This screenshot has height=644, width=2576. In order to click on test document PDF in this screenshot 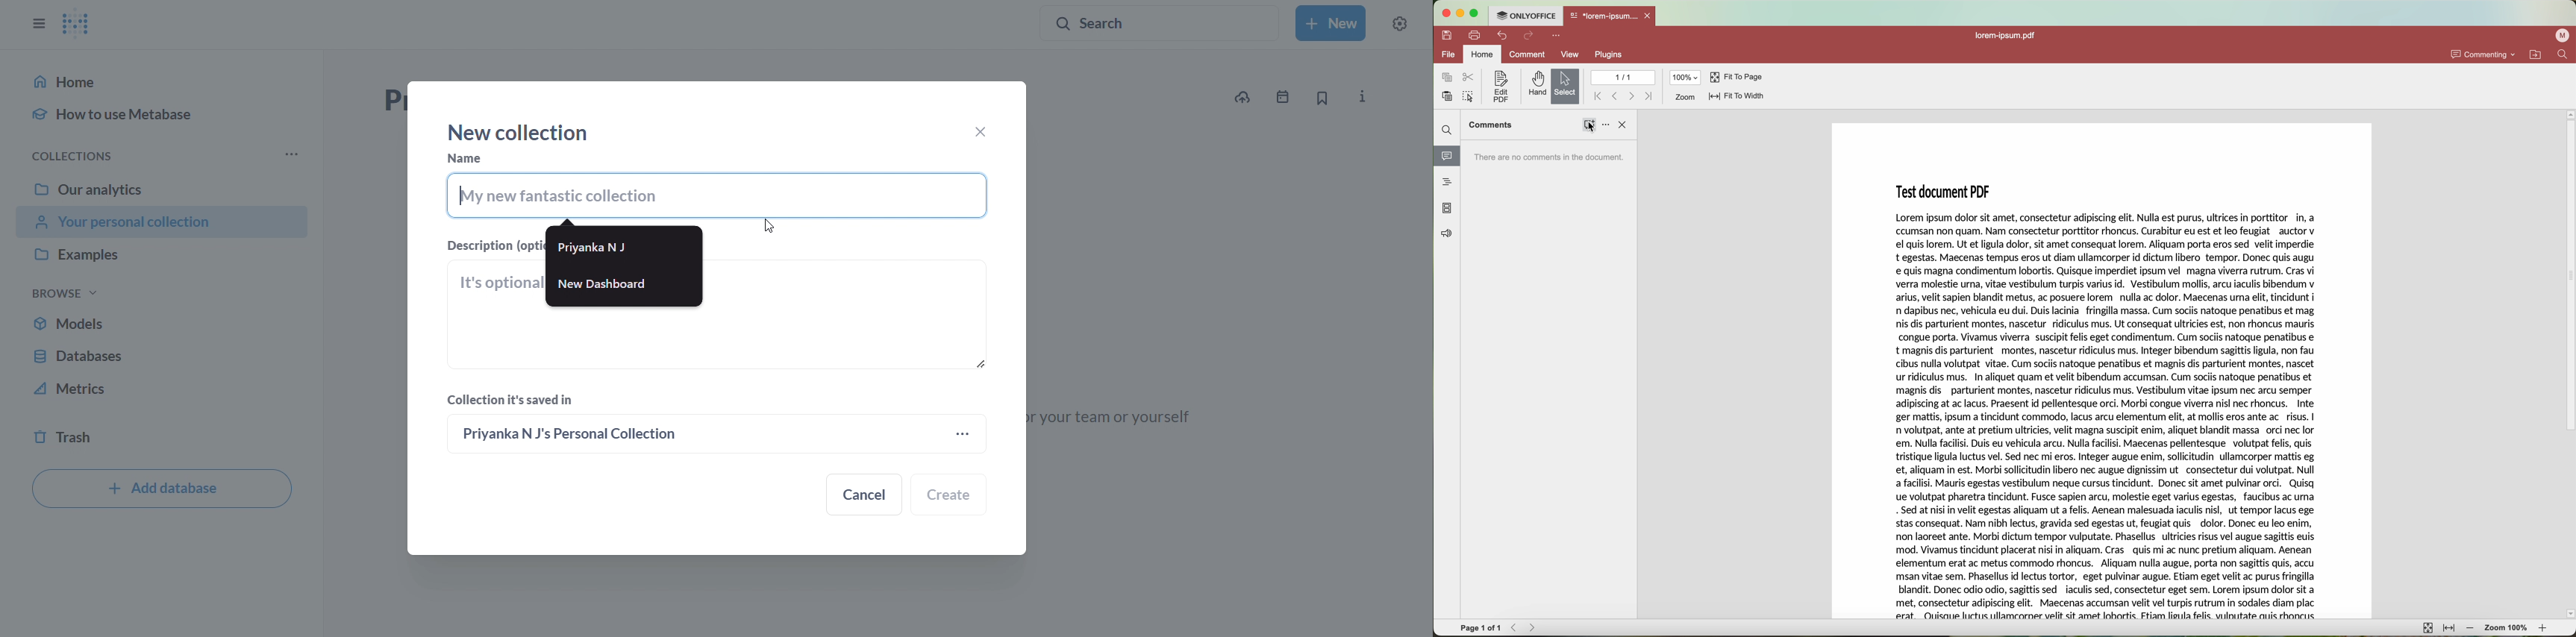, I will do `click(2100, 370)`.